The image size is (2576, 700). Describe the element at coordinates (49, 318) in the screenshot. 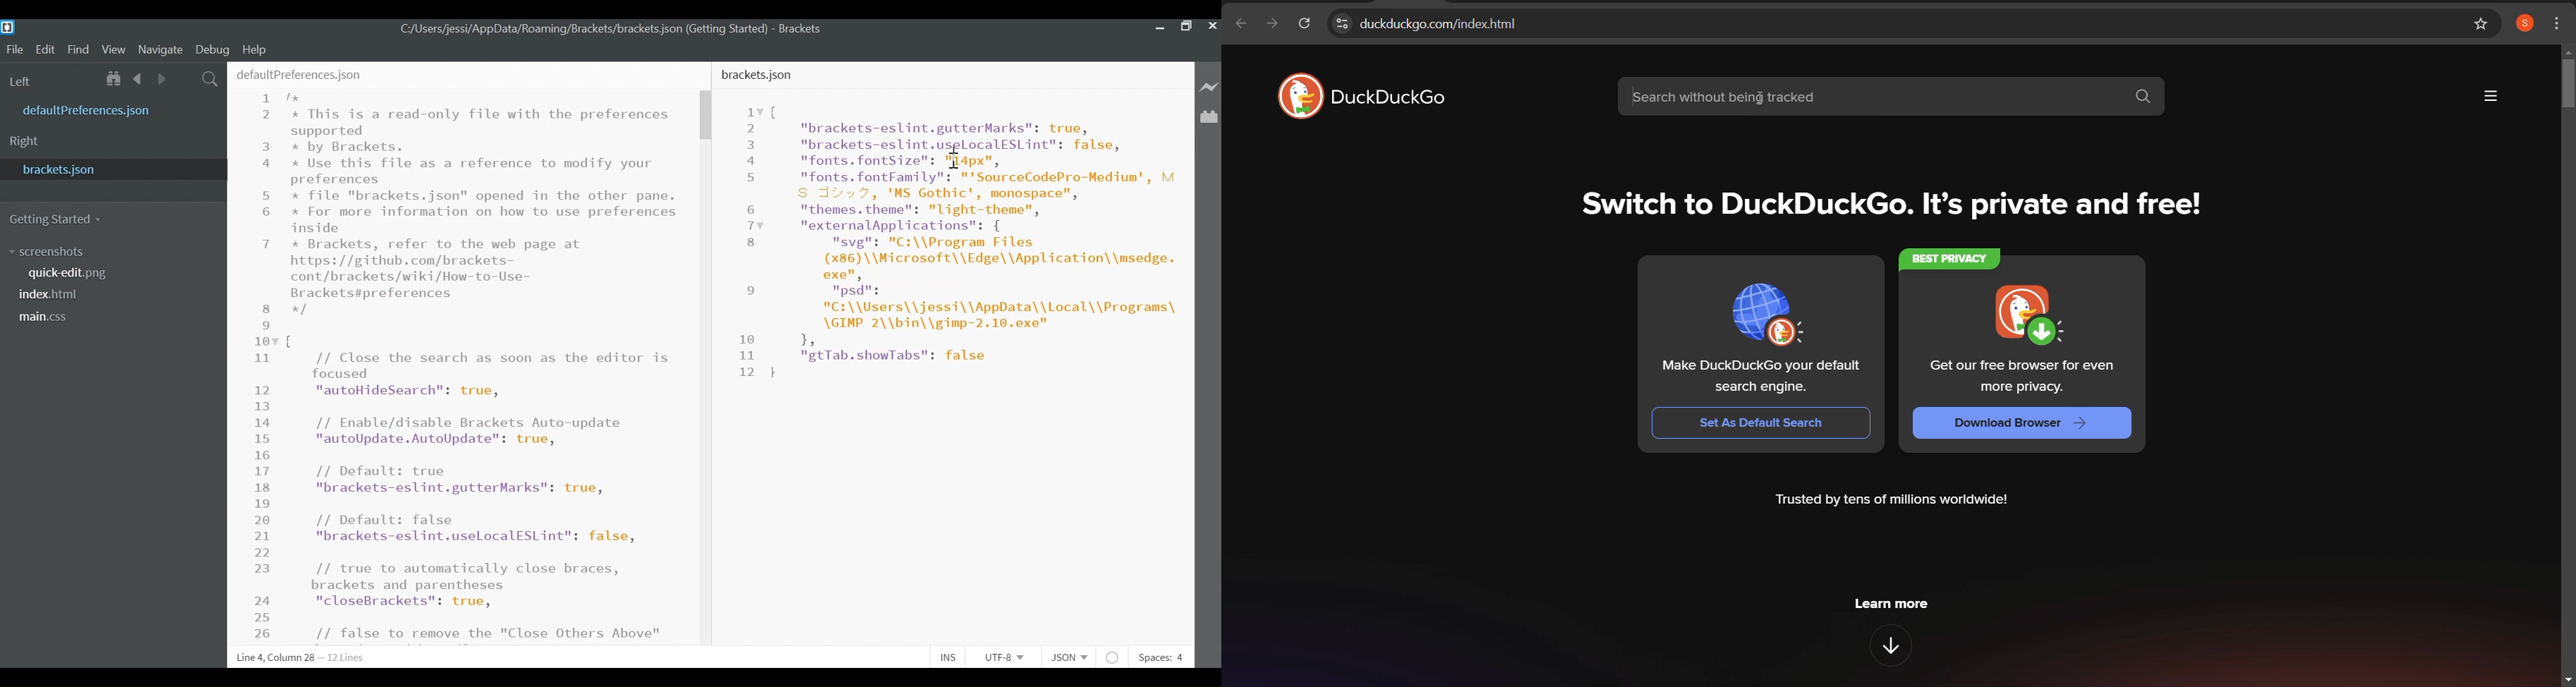

I see `main.css` at that location.